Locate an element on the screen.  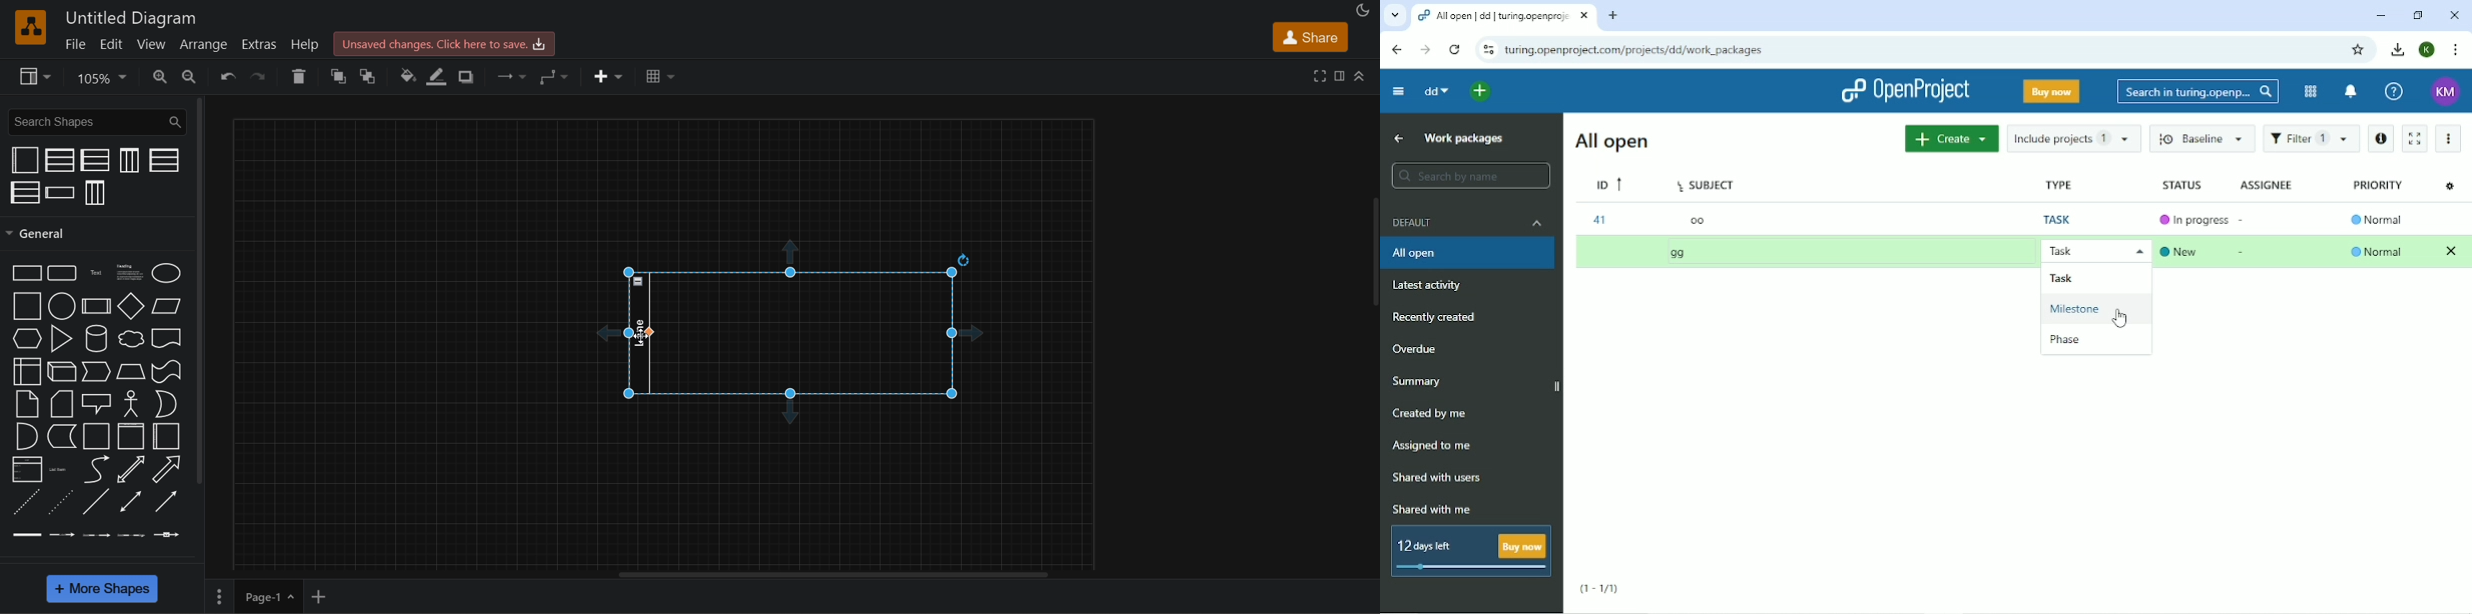
Recently created is located at coordinates (1442, 317).